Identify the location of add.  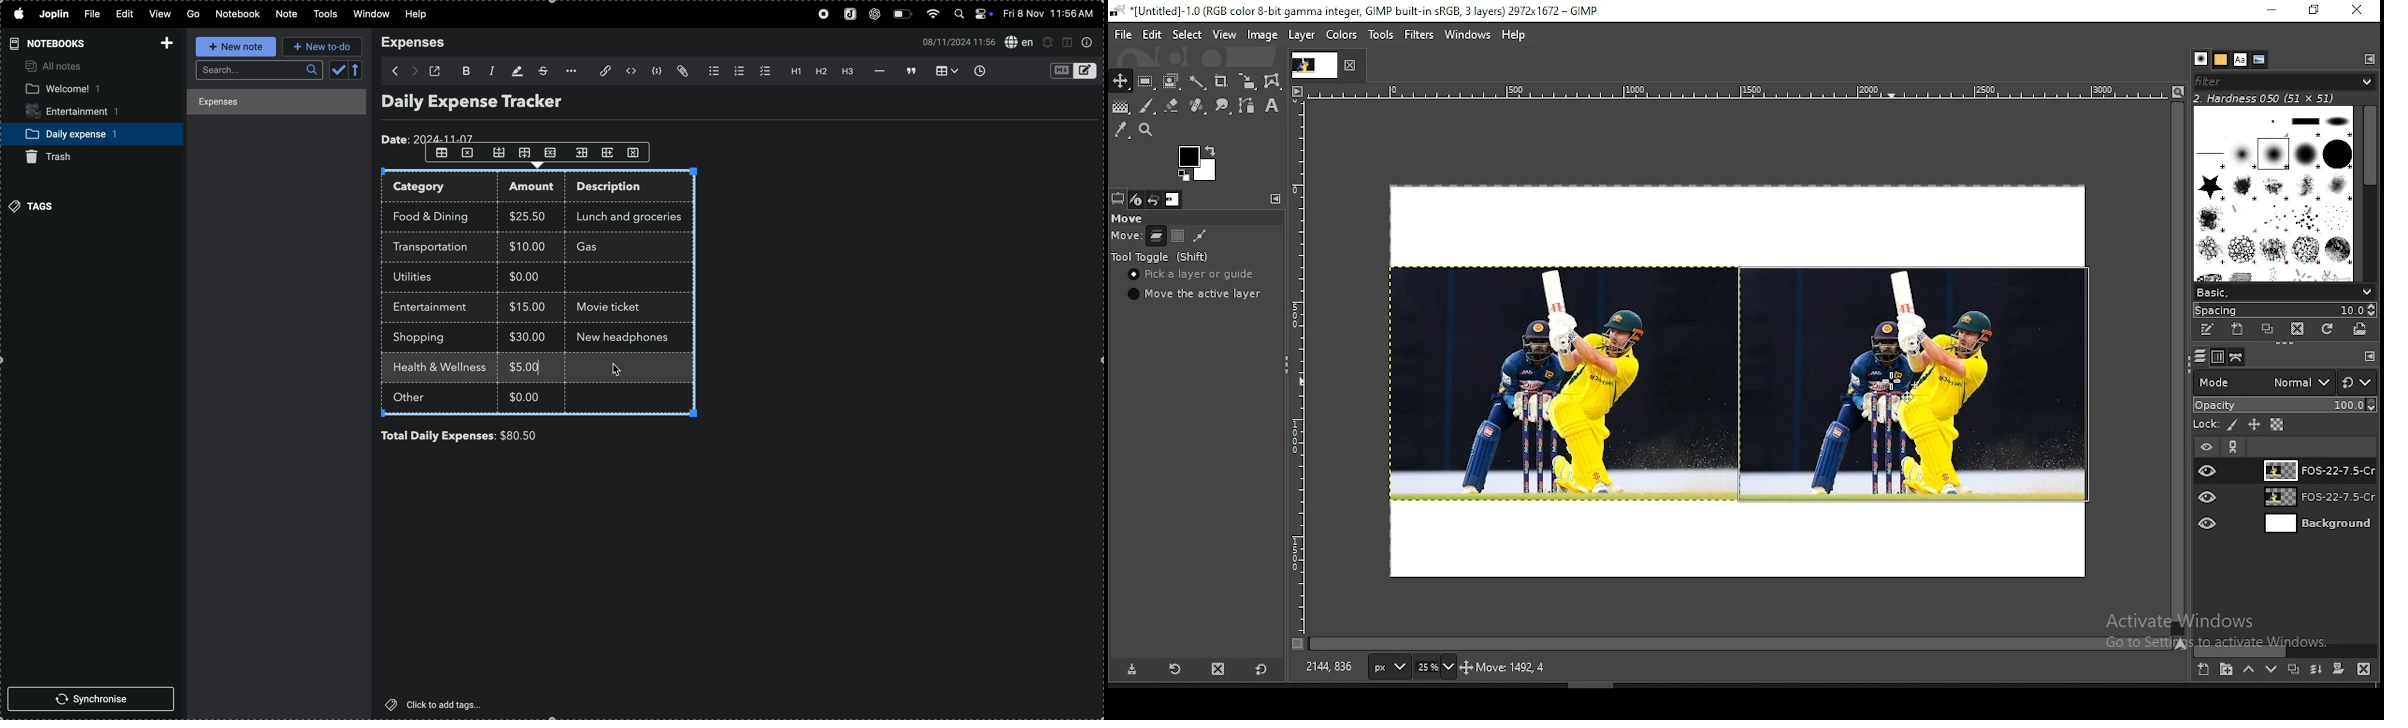
(164, 40).